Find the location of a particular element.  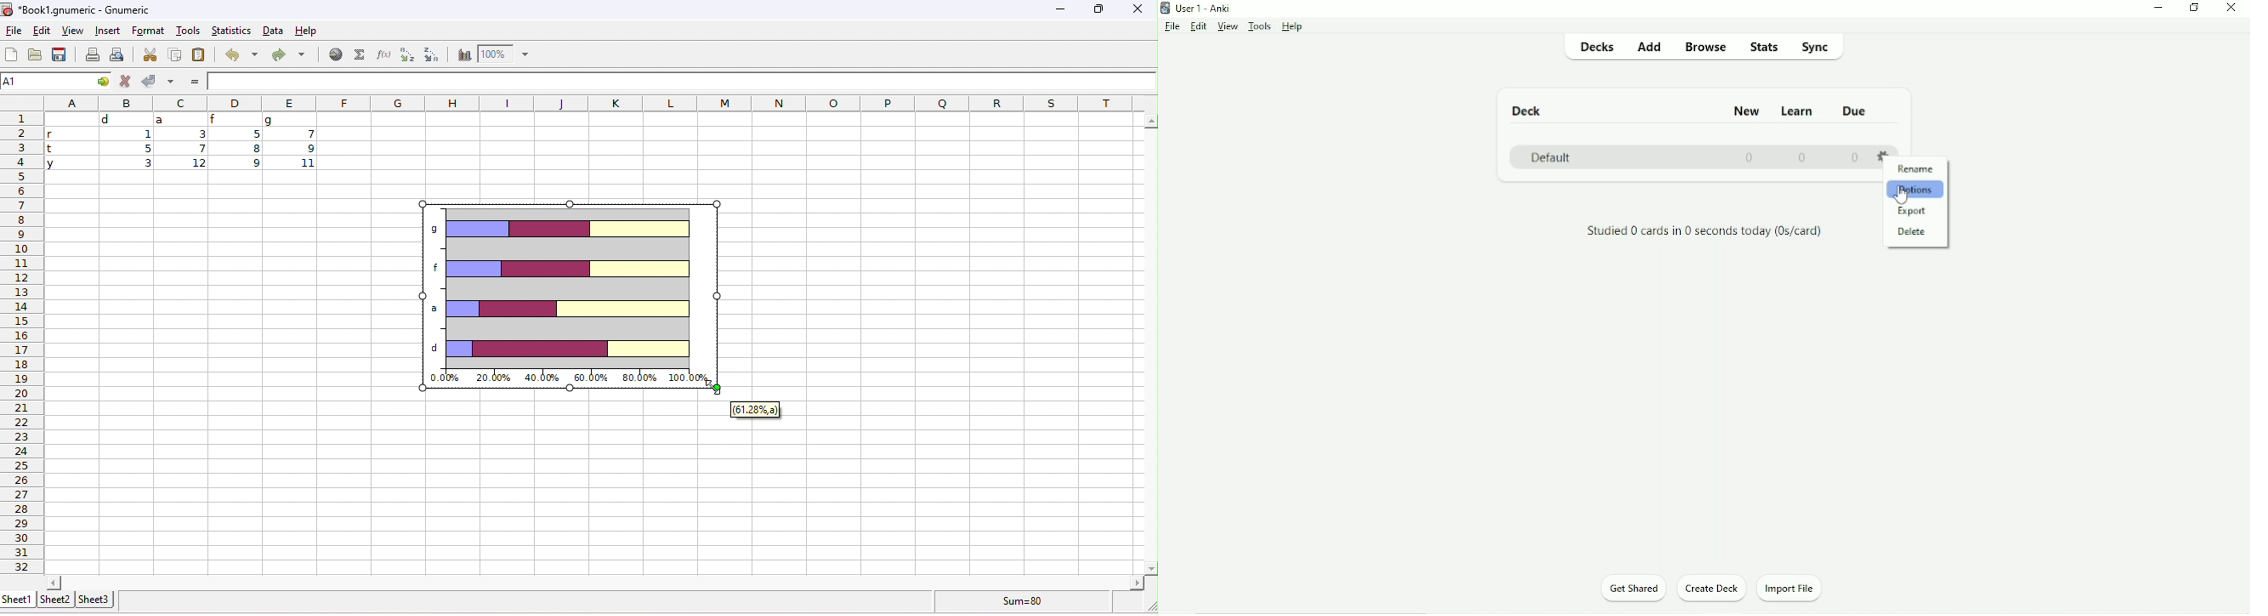

sheet1 is located at coordinates (17, 599).